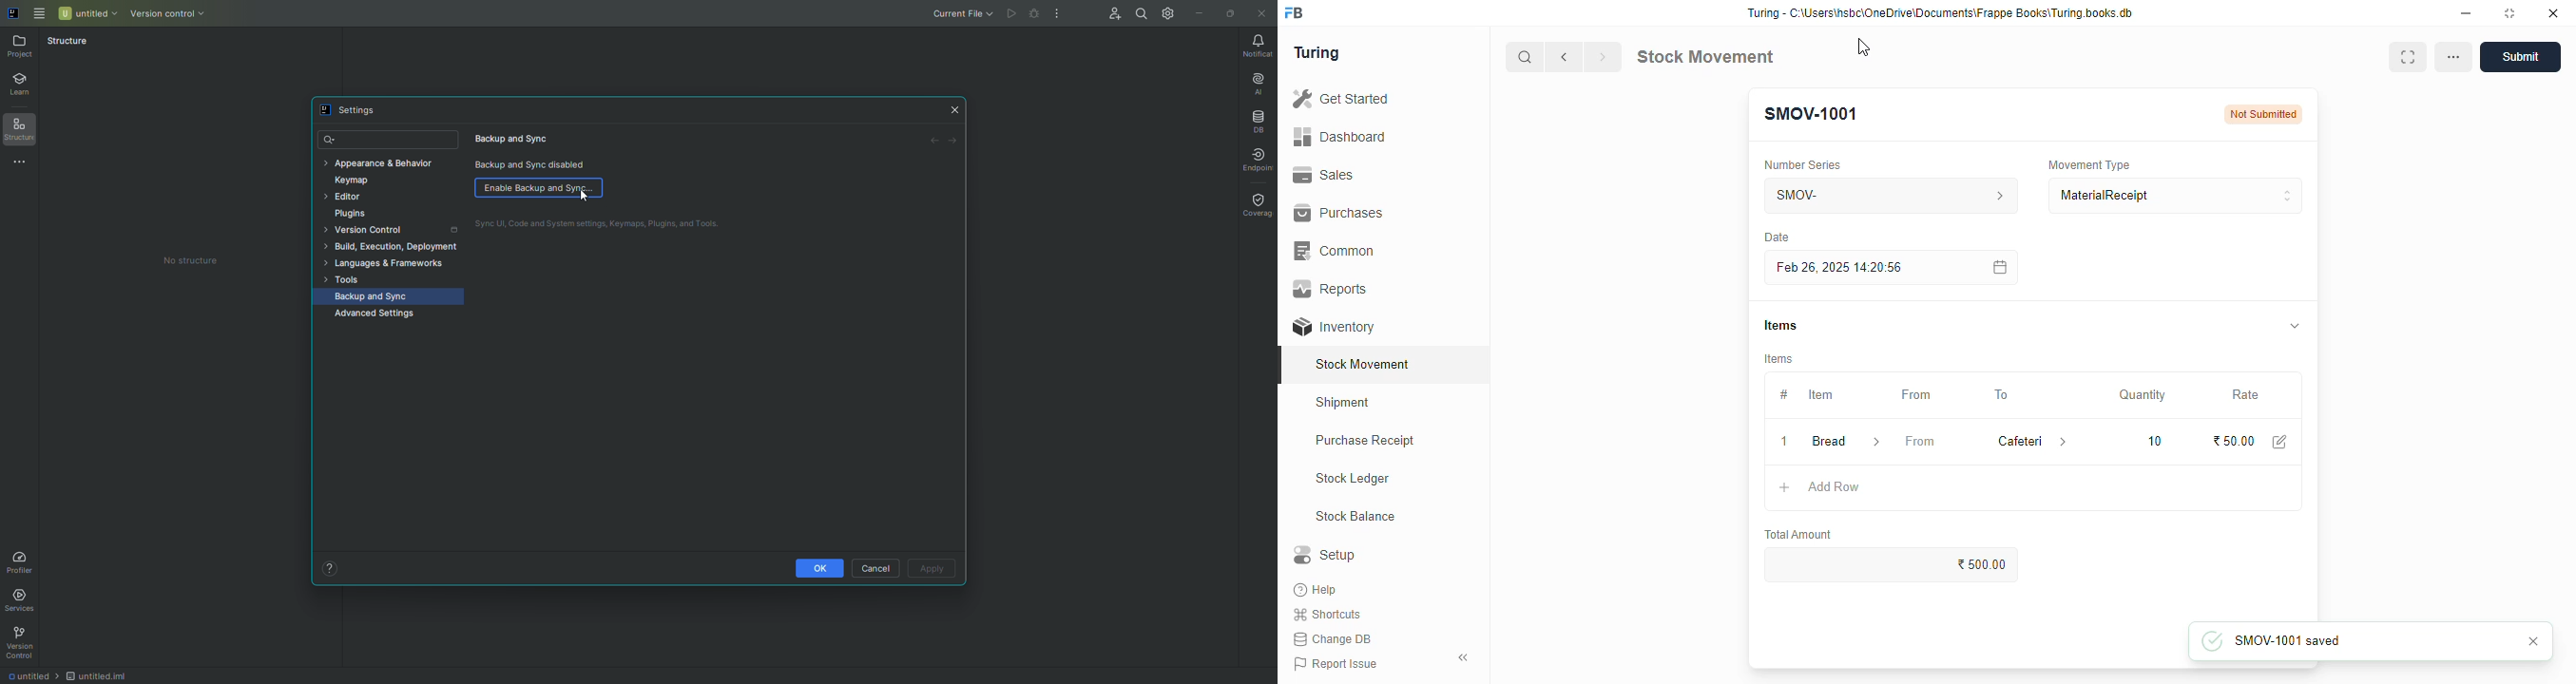 Image resolution: width=2576 pixels, height=700 pixels. I want to click on quantity, so click(2143, 395).